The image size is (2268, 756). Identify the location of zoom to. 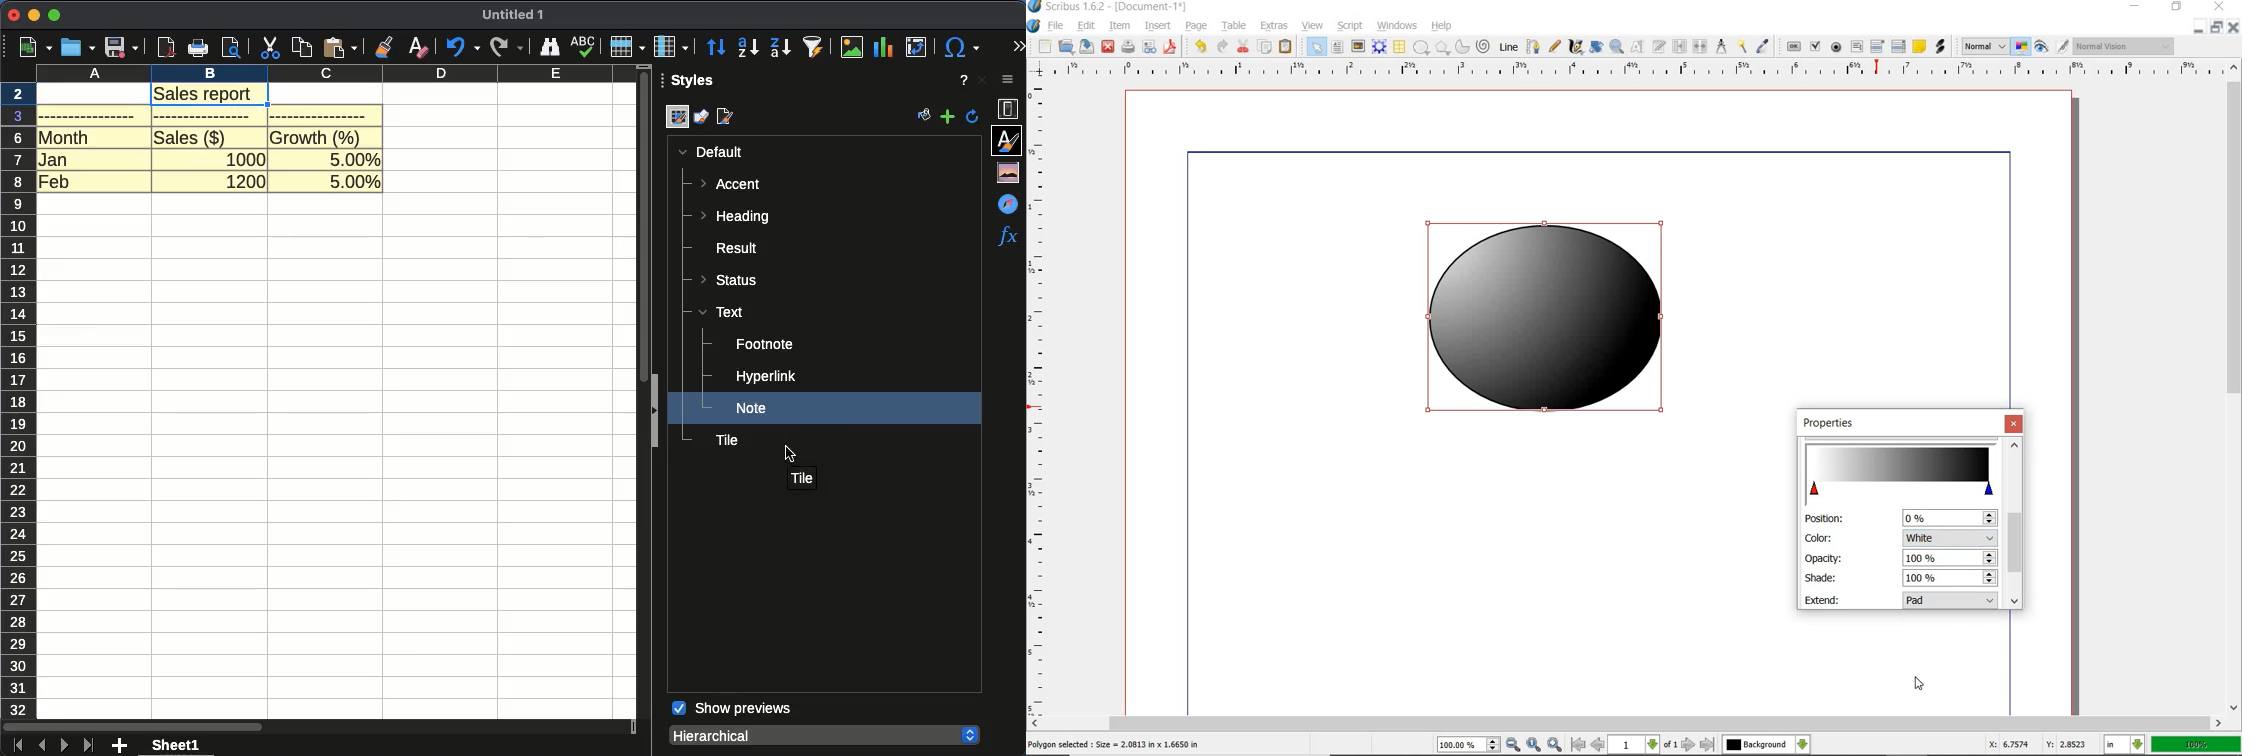
(1535, 744).